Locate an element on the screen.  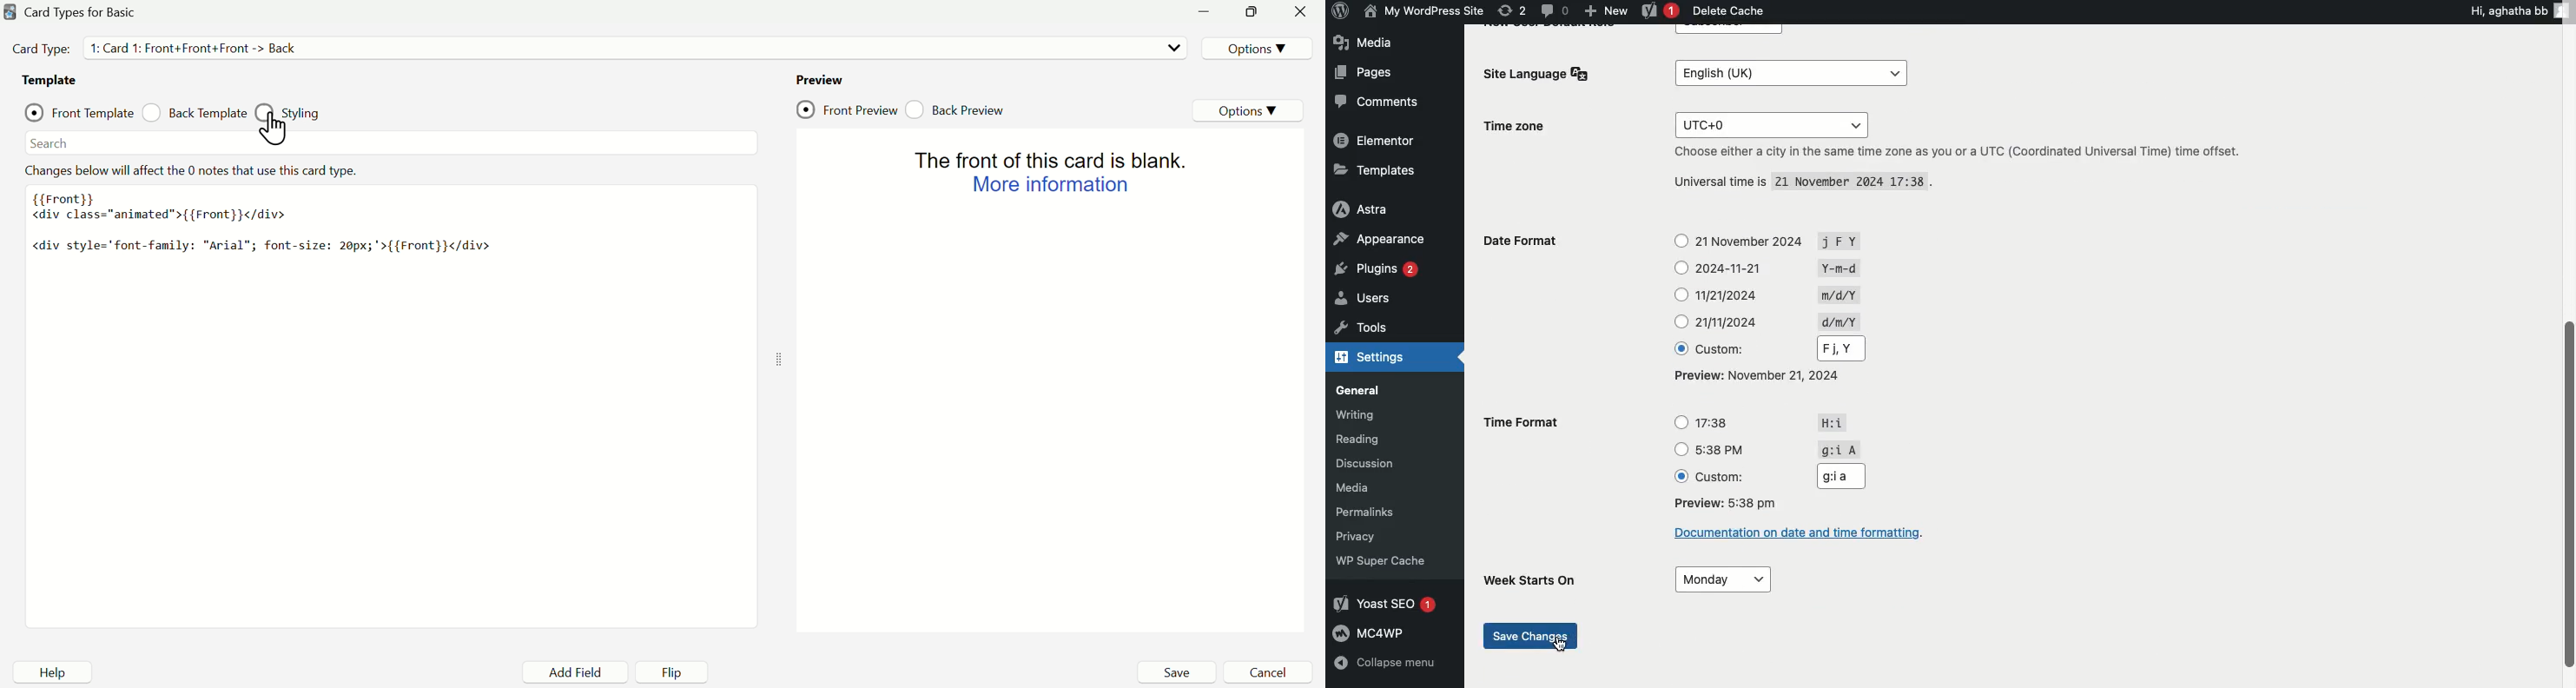
11/21/2024 m/d/Y is located at coordinates (1771, 293).